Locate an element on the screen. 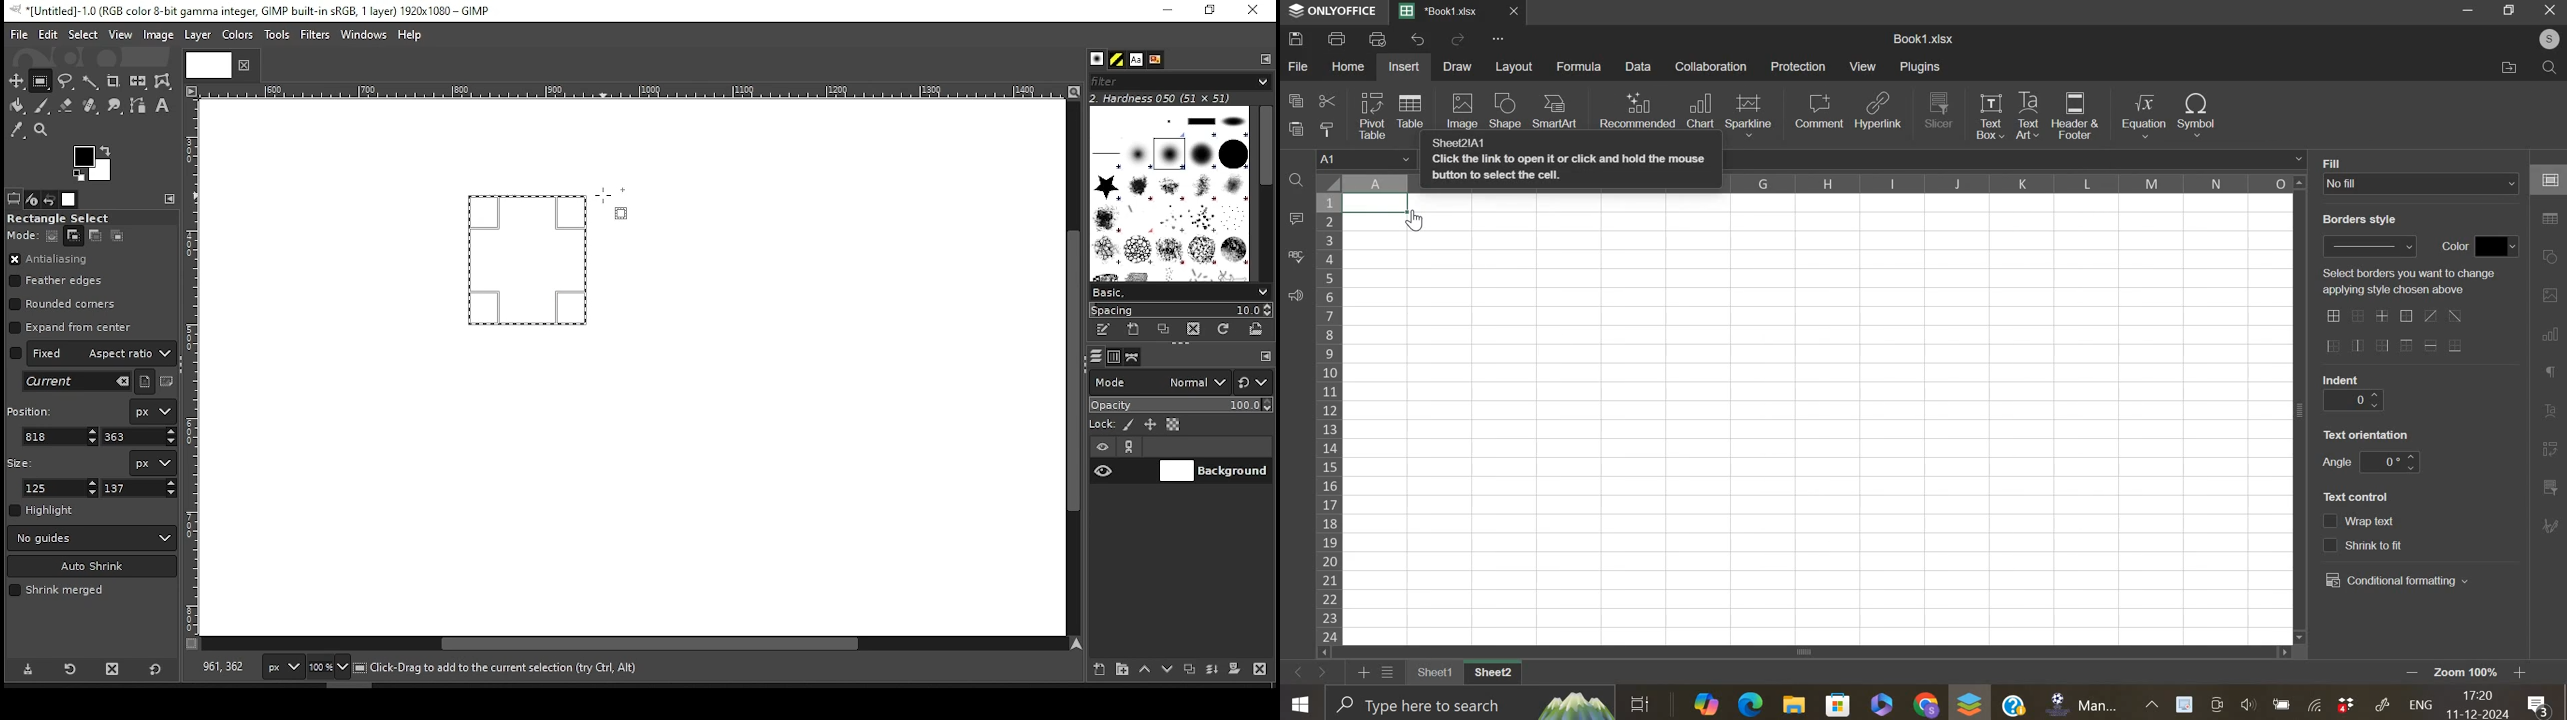 The image size is (2576, 728). spelling is located at coordinates (1296, 257).